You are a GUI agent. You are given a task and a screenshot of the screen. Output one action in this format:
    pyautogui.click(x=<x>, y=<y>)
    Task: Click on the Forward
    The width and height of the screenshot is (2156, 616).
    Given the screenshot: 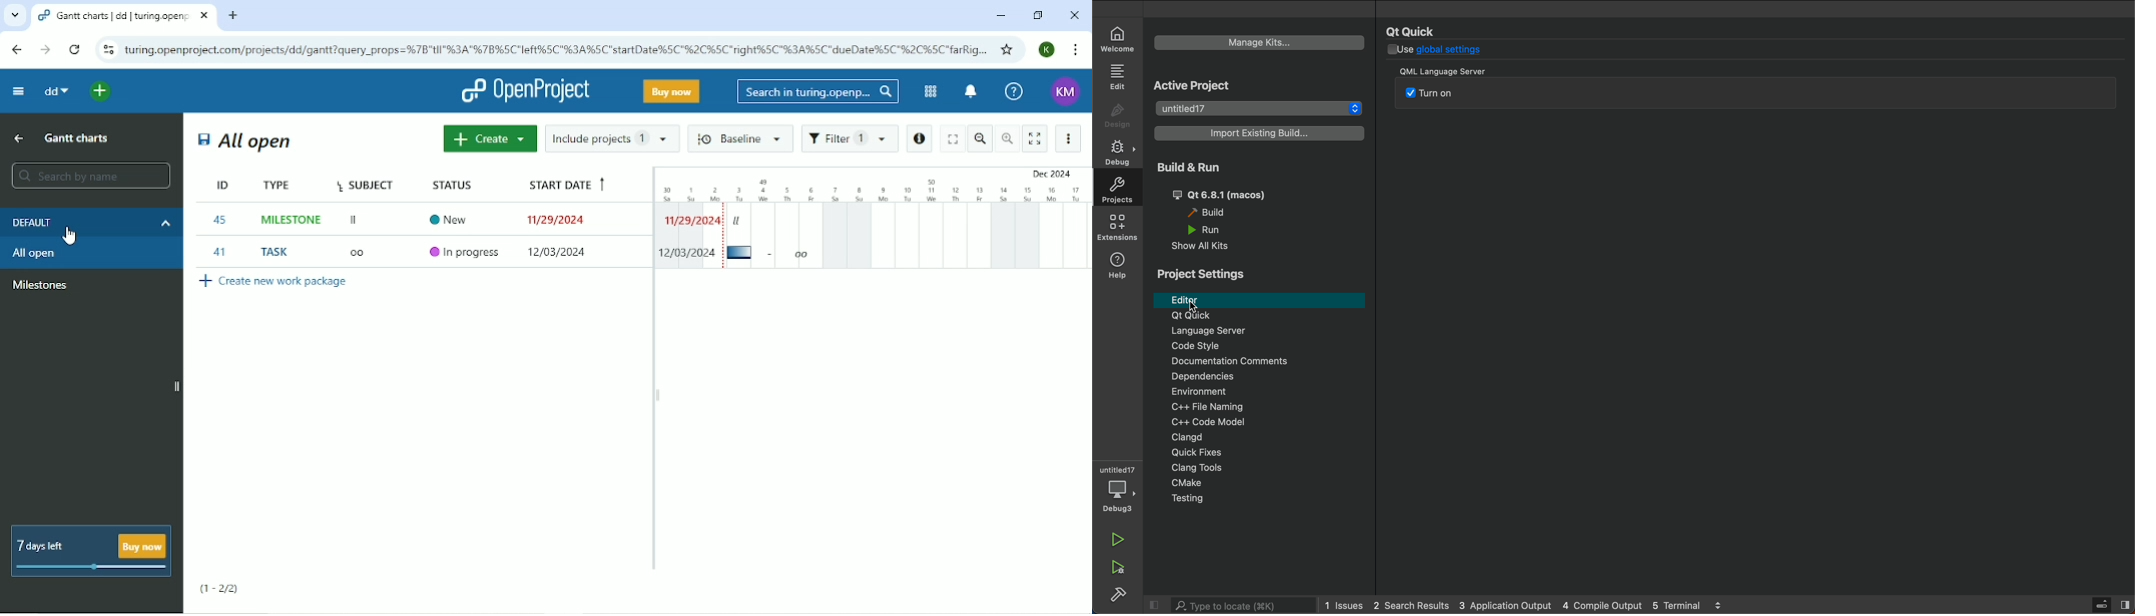 What is the action you would take?
    pyautogui.click(x=46, y=49)
    